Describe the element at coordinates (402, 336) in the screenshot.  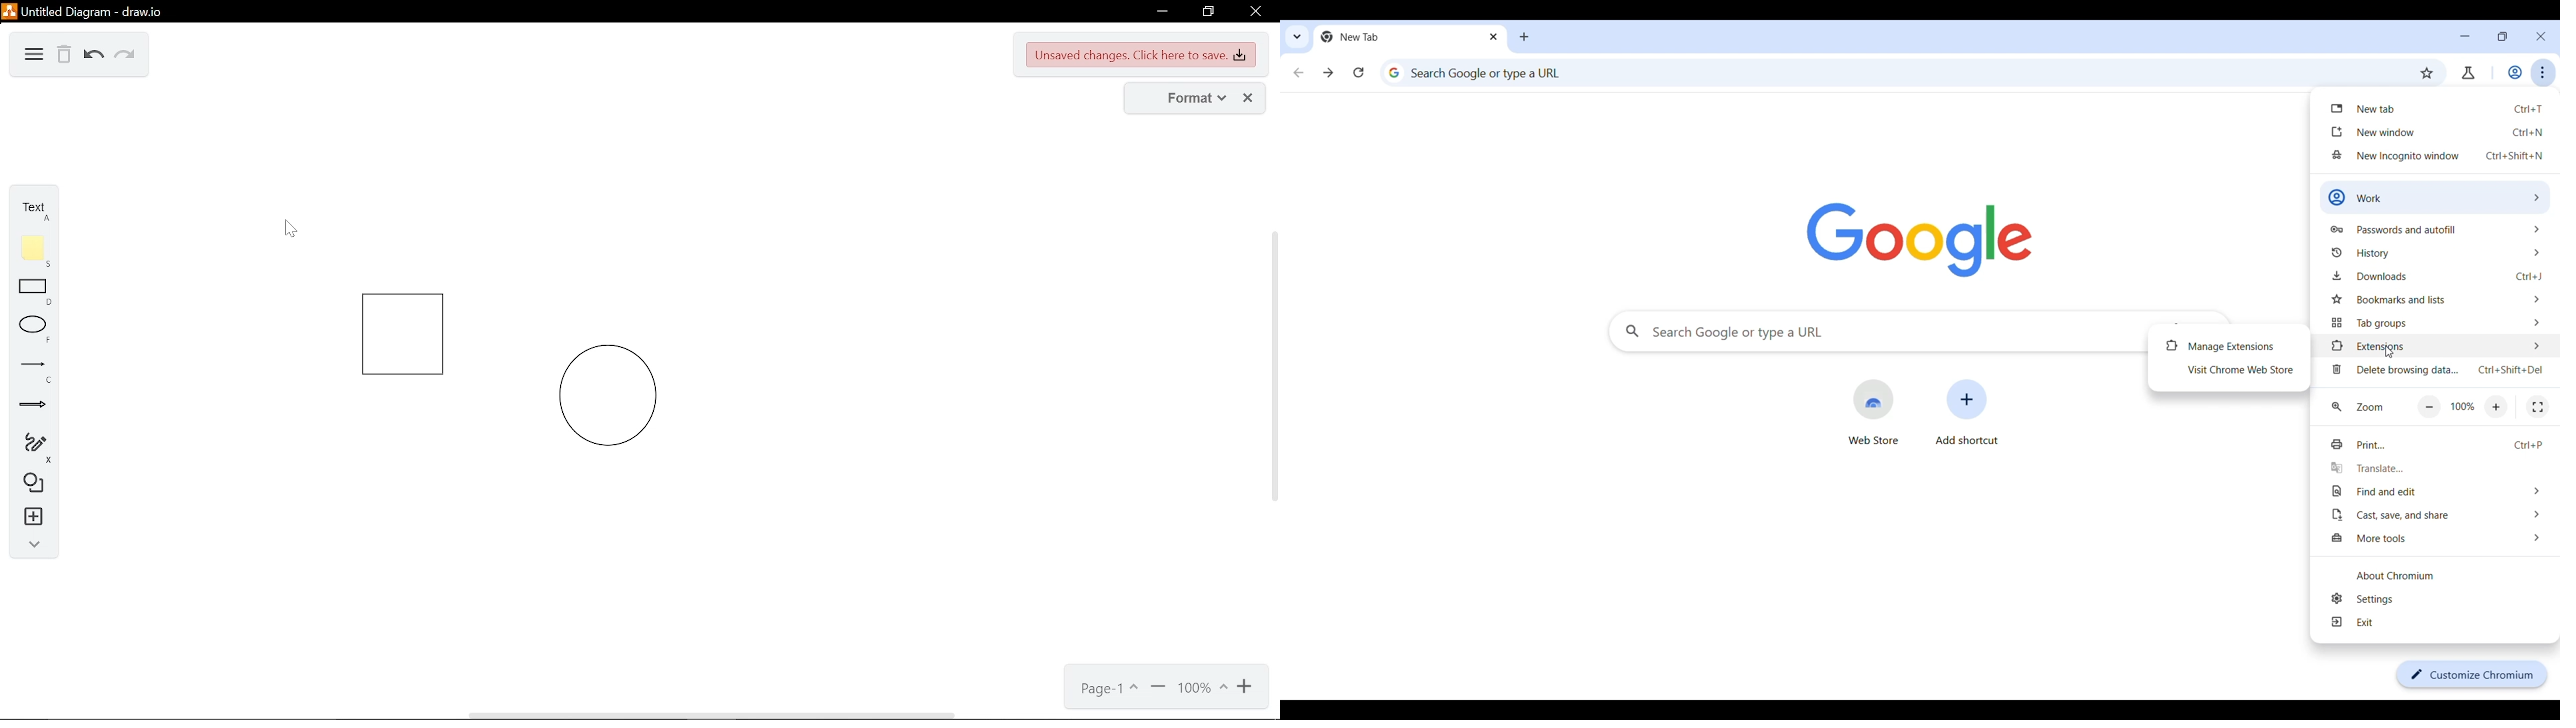
I see `square` at that location.